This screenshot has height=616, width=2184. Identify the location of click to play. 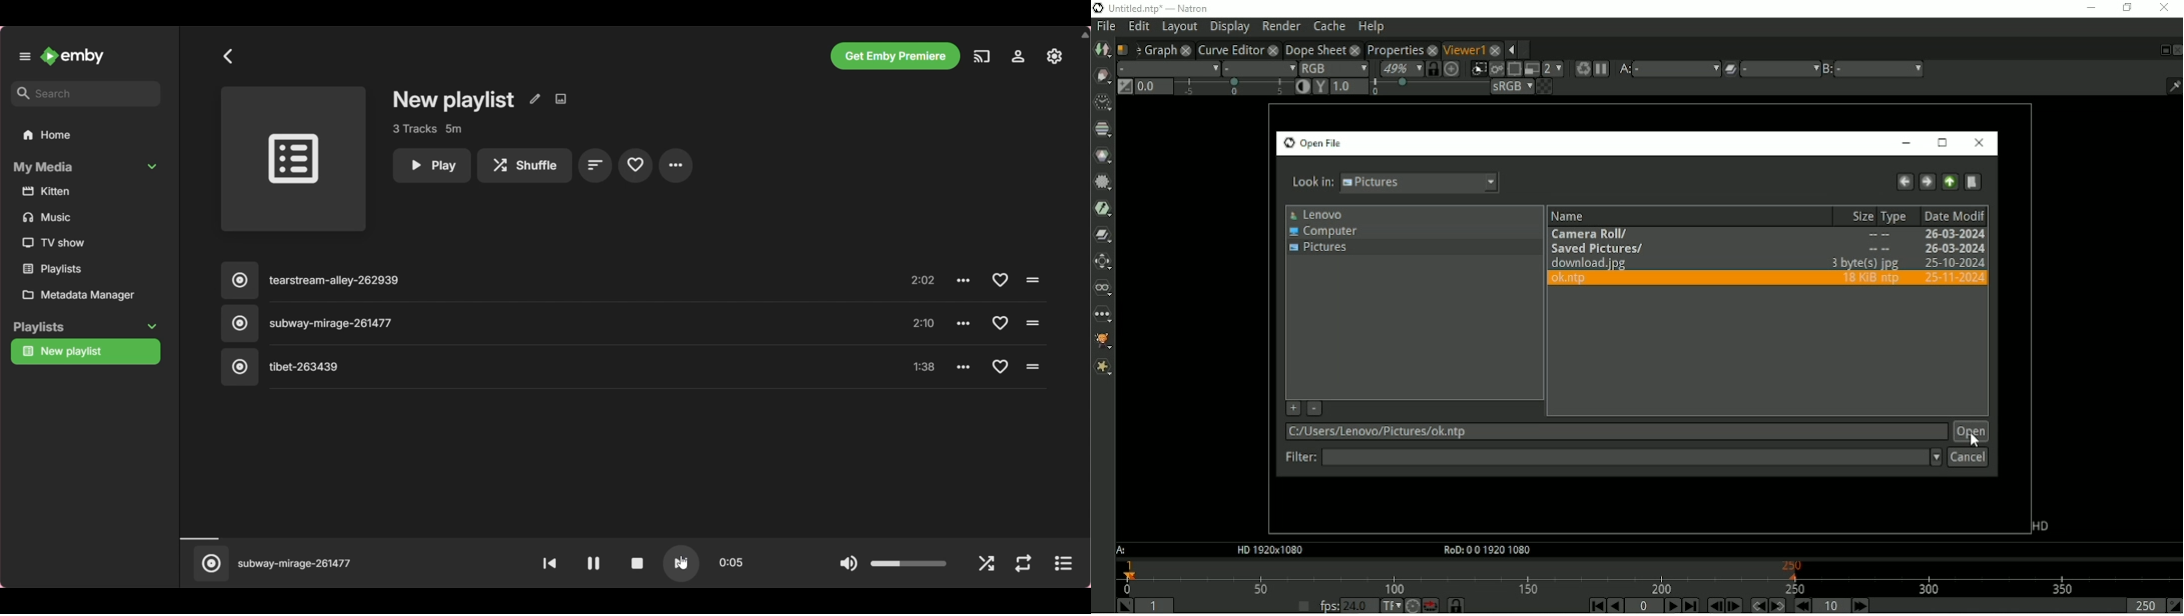
(1035, 366).